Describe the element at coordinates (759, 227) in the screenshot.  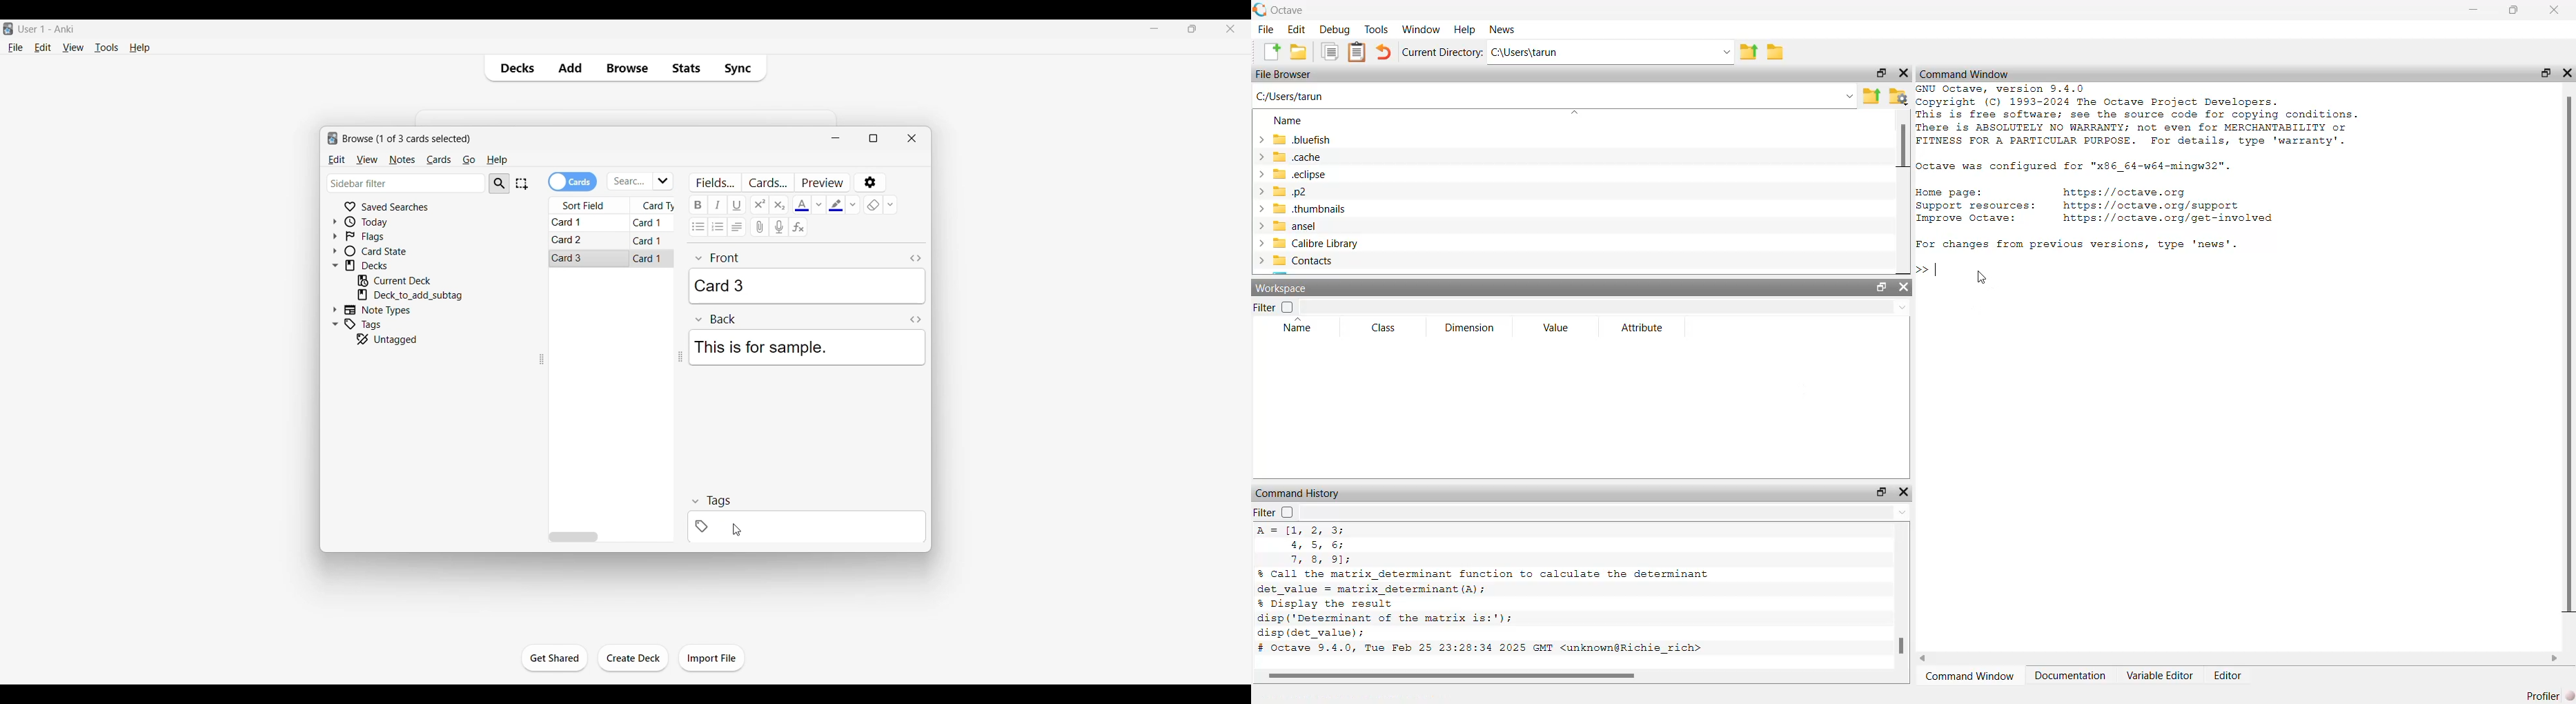
I see `Attach audio/video/picture` at that location.